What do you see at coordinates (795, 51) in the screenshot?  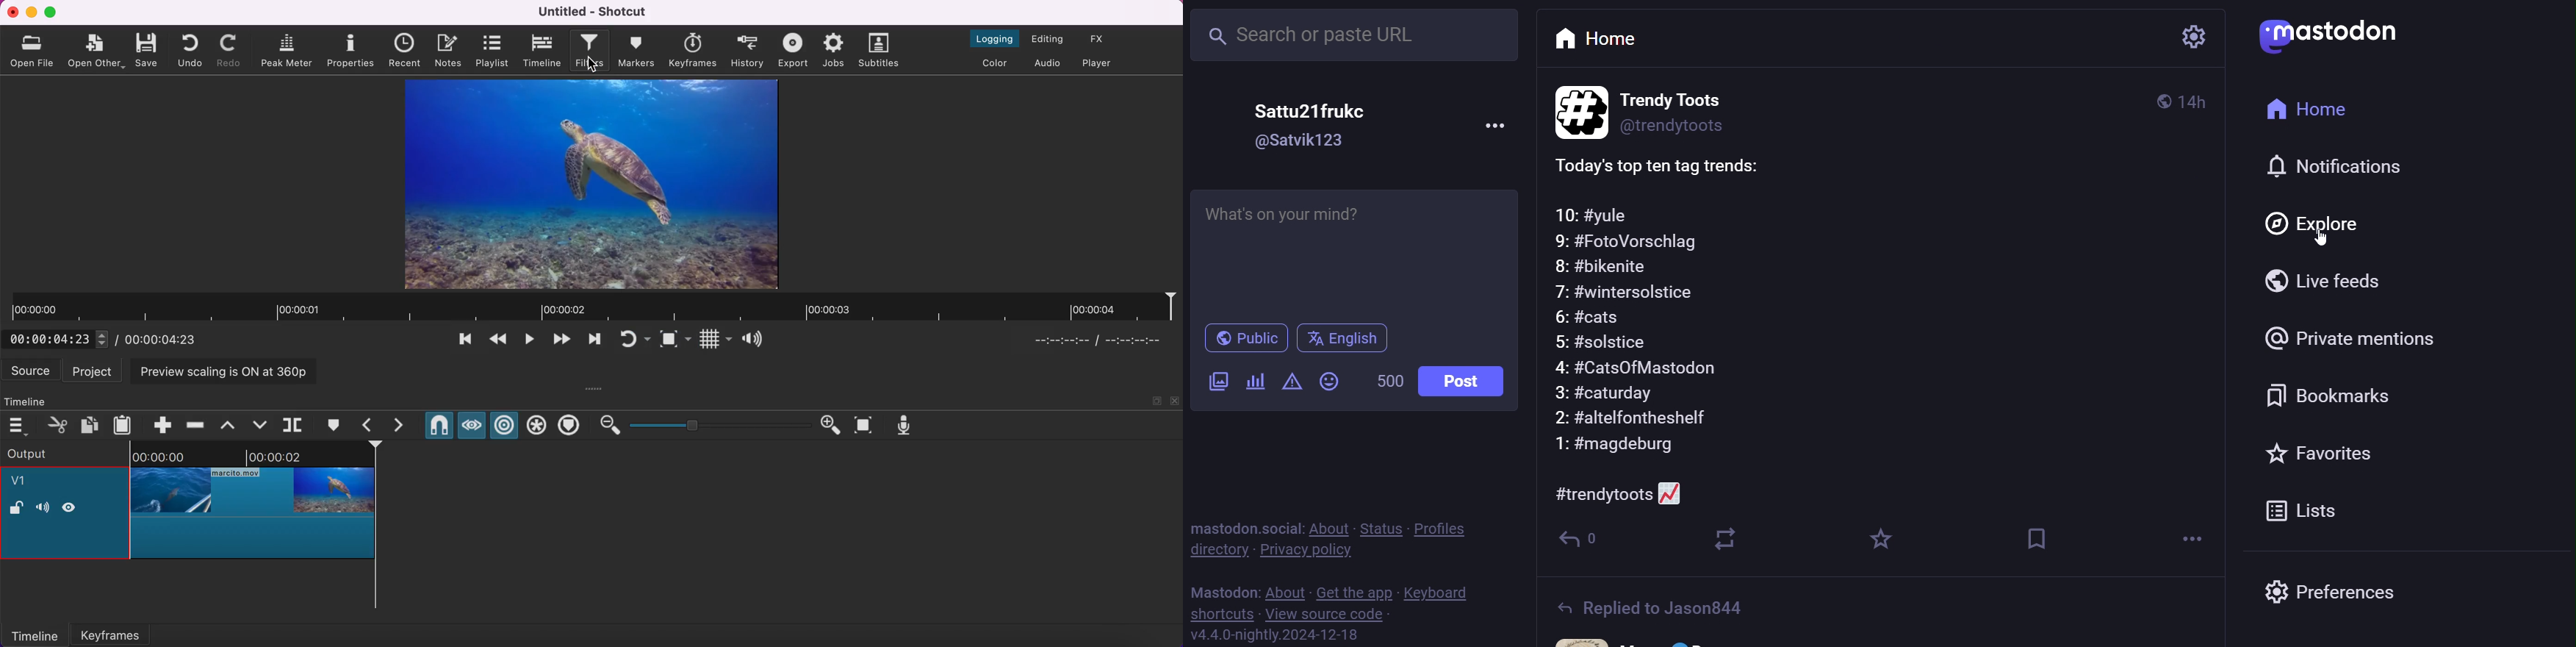 I see `exort` at bounding box center [795, 51].